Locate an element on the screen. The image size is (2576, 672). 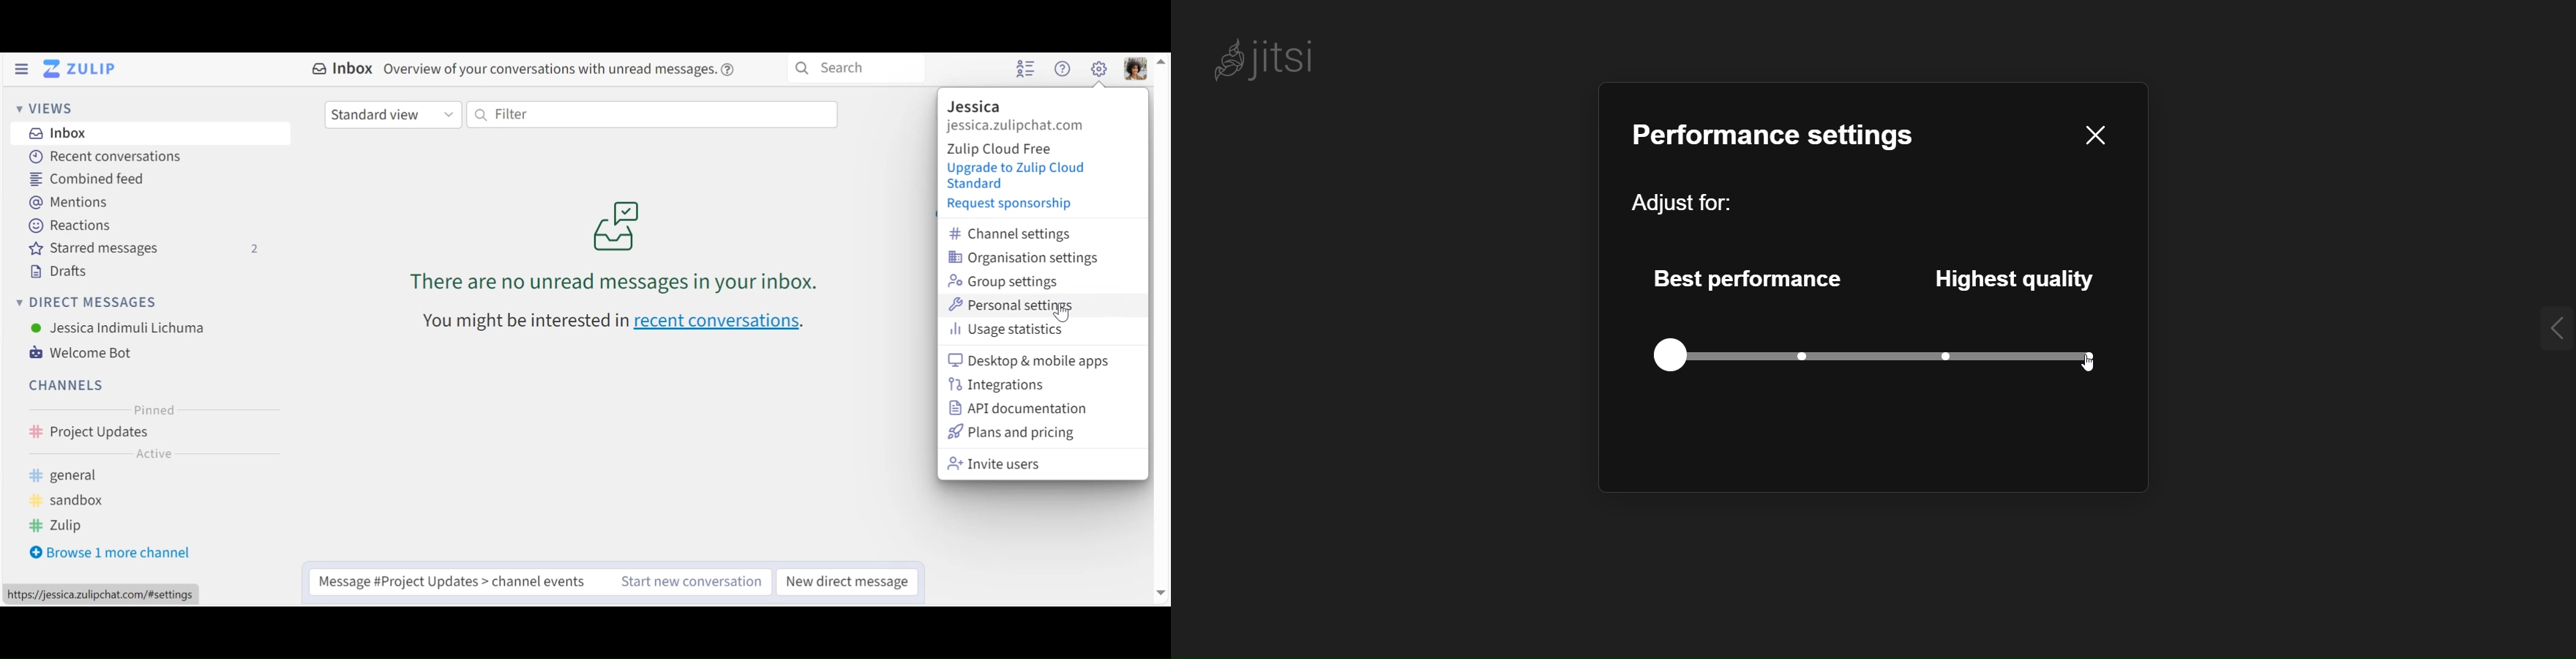
Invite Users is located at coordinates (1009, 463).